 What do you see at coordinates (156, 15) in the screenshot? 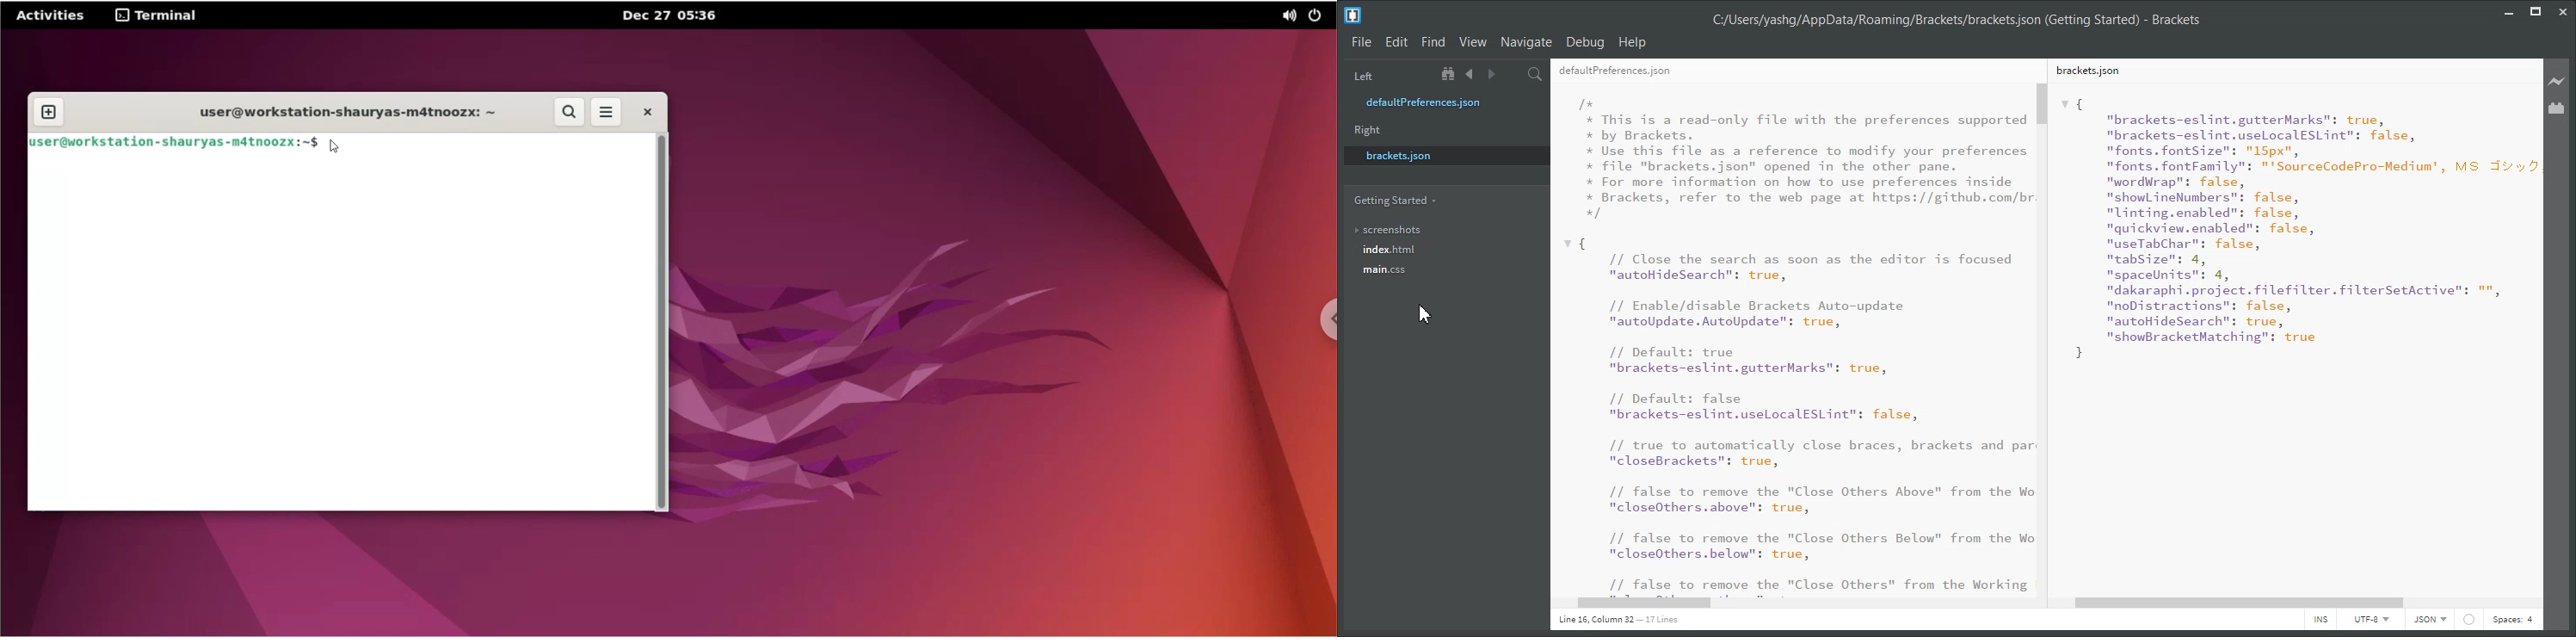
I see `Terminal` at bounding box center [156, 15].